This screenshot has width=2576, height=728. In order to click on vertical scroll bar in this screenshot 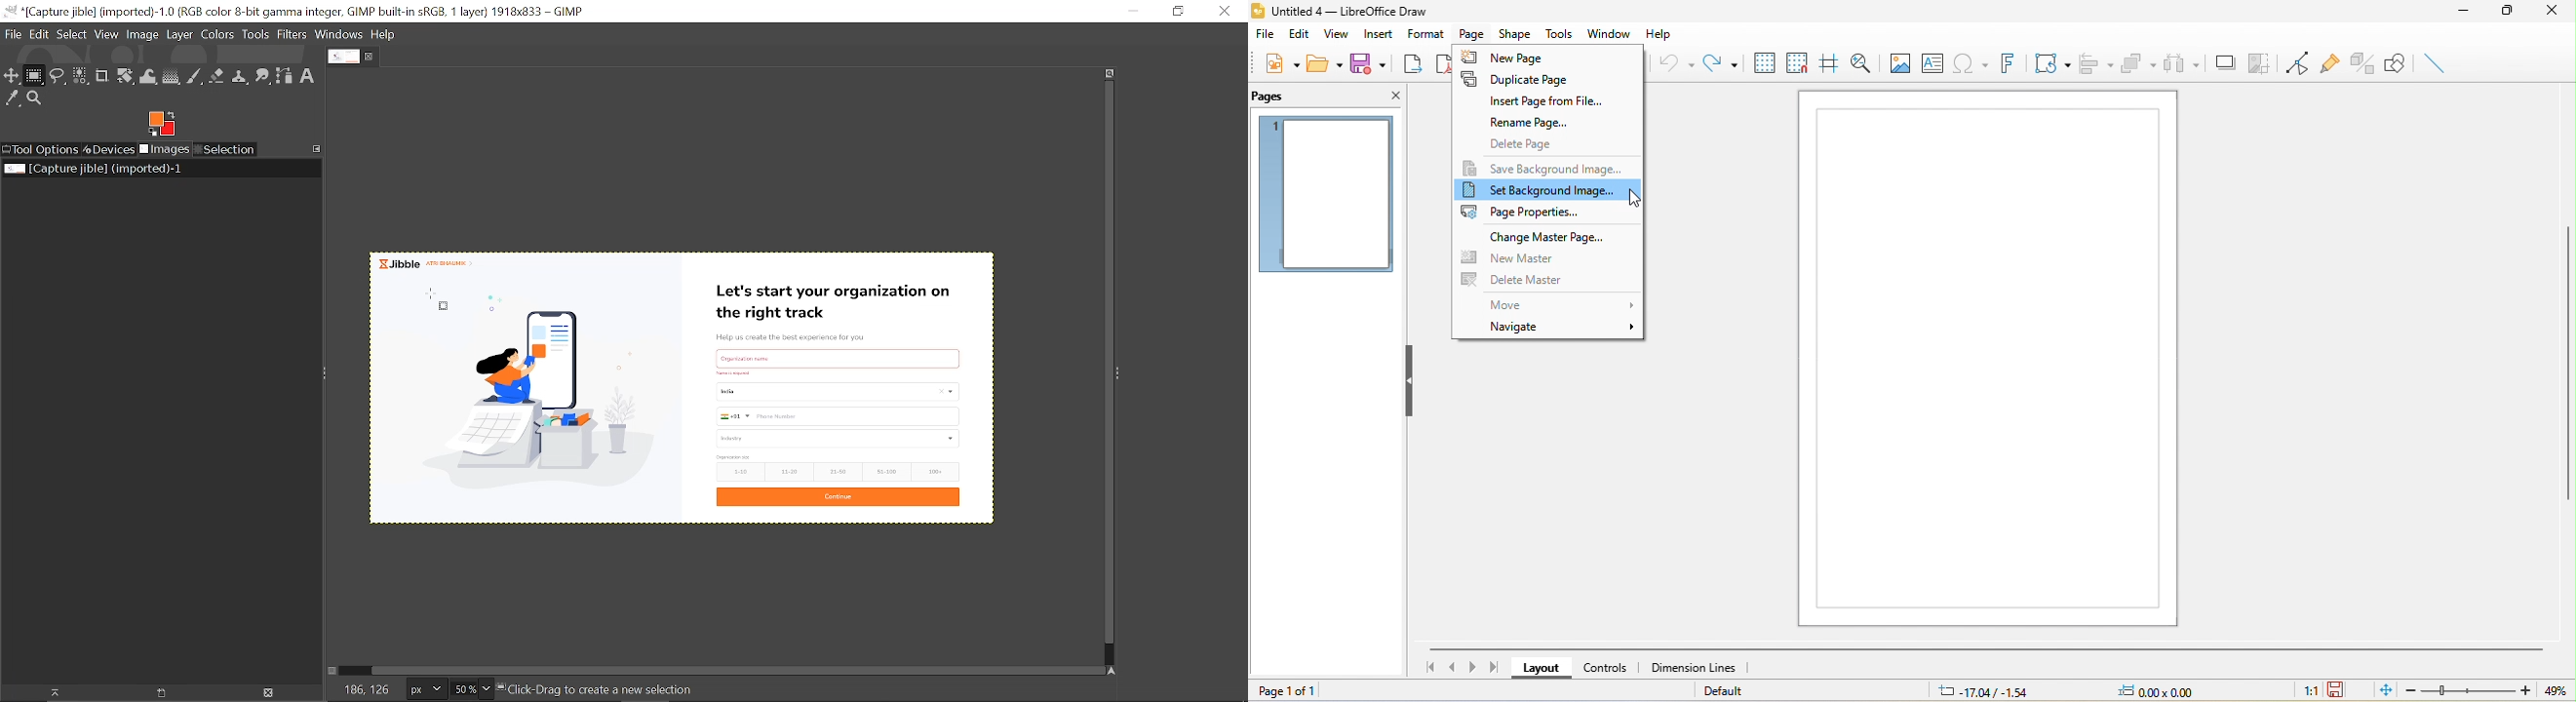, I will do `click(2567, 368)`.